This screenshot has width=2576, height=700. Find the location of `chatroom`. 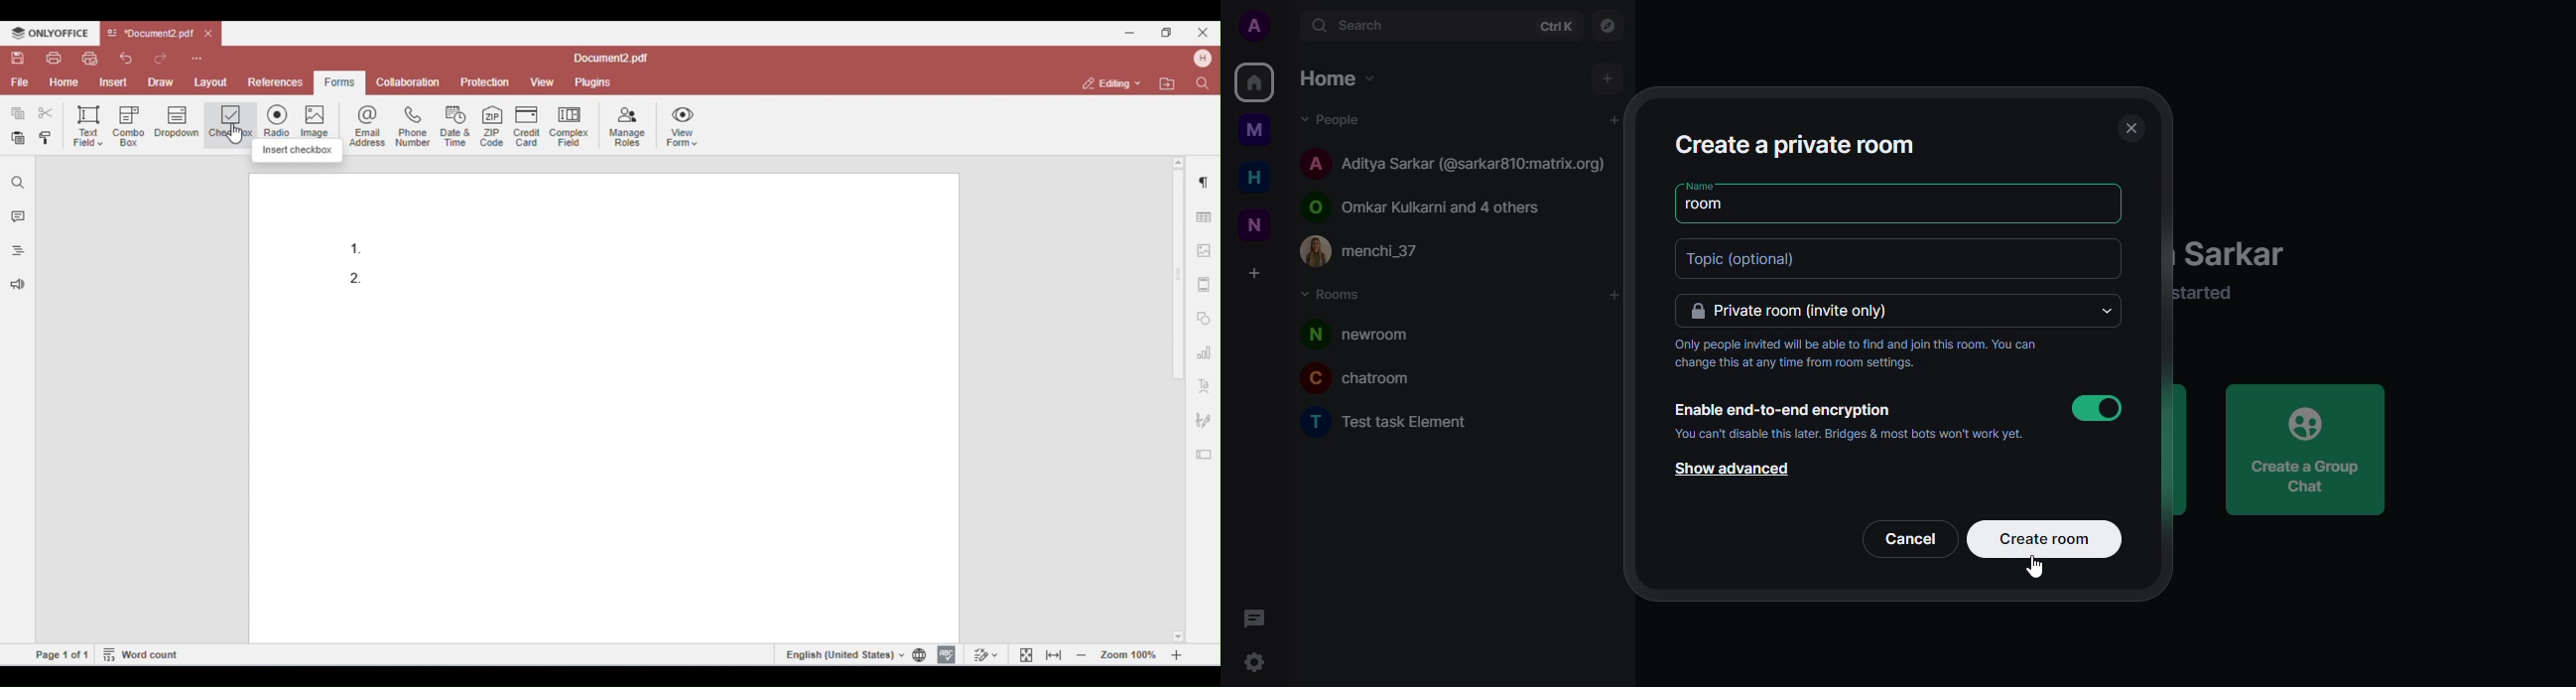

chatroom is located at coordinates (1369, 377).